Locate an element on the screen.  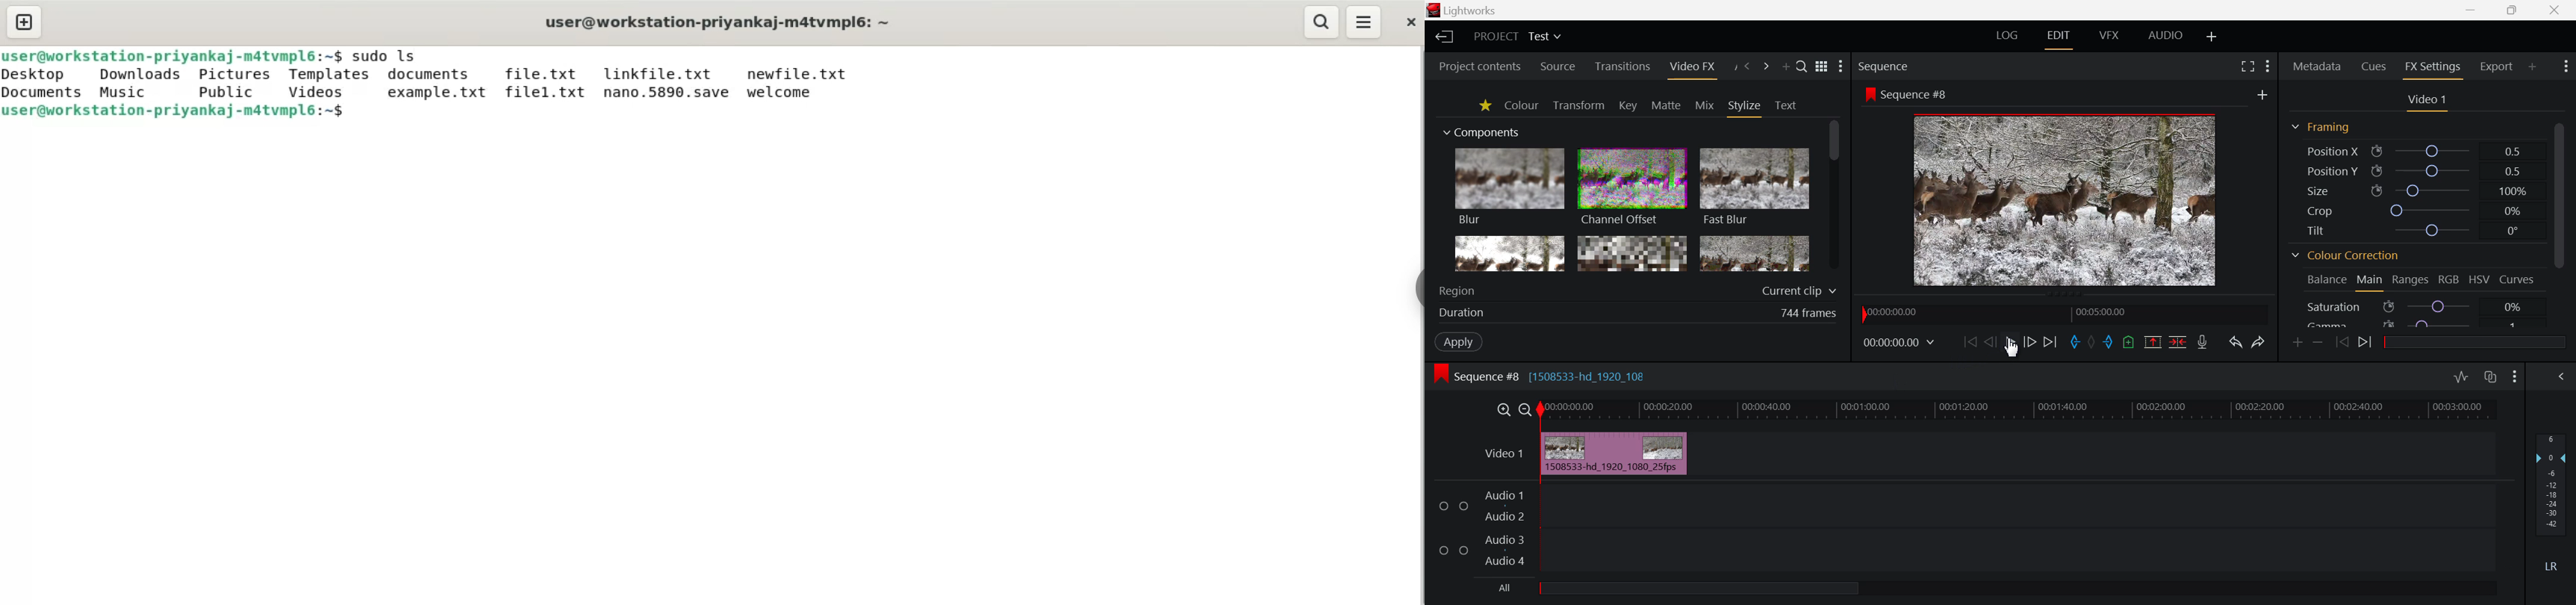
Add keyframe is located at coordinates (2298, 343).